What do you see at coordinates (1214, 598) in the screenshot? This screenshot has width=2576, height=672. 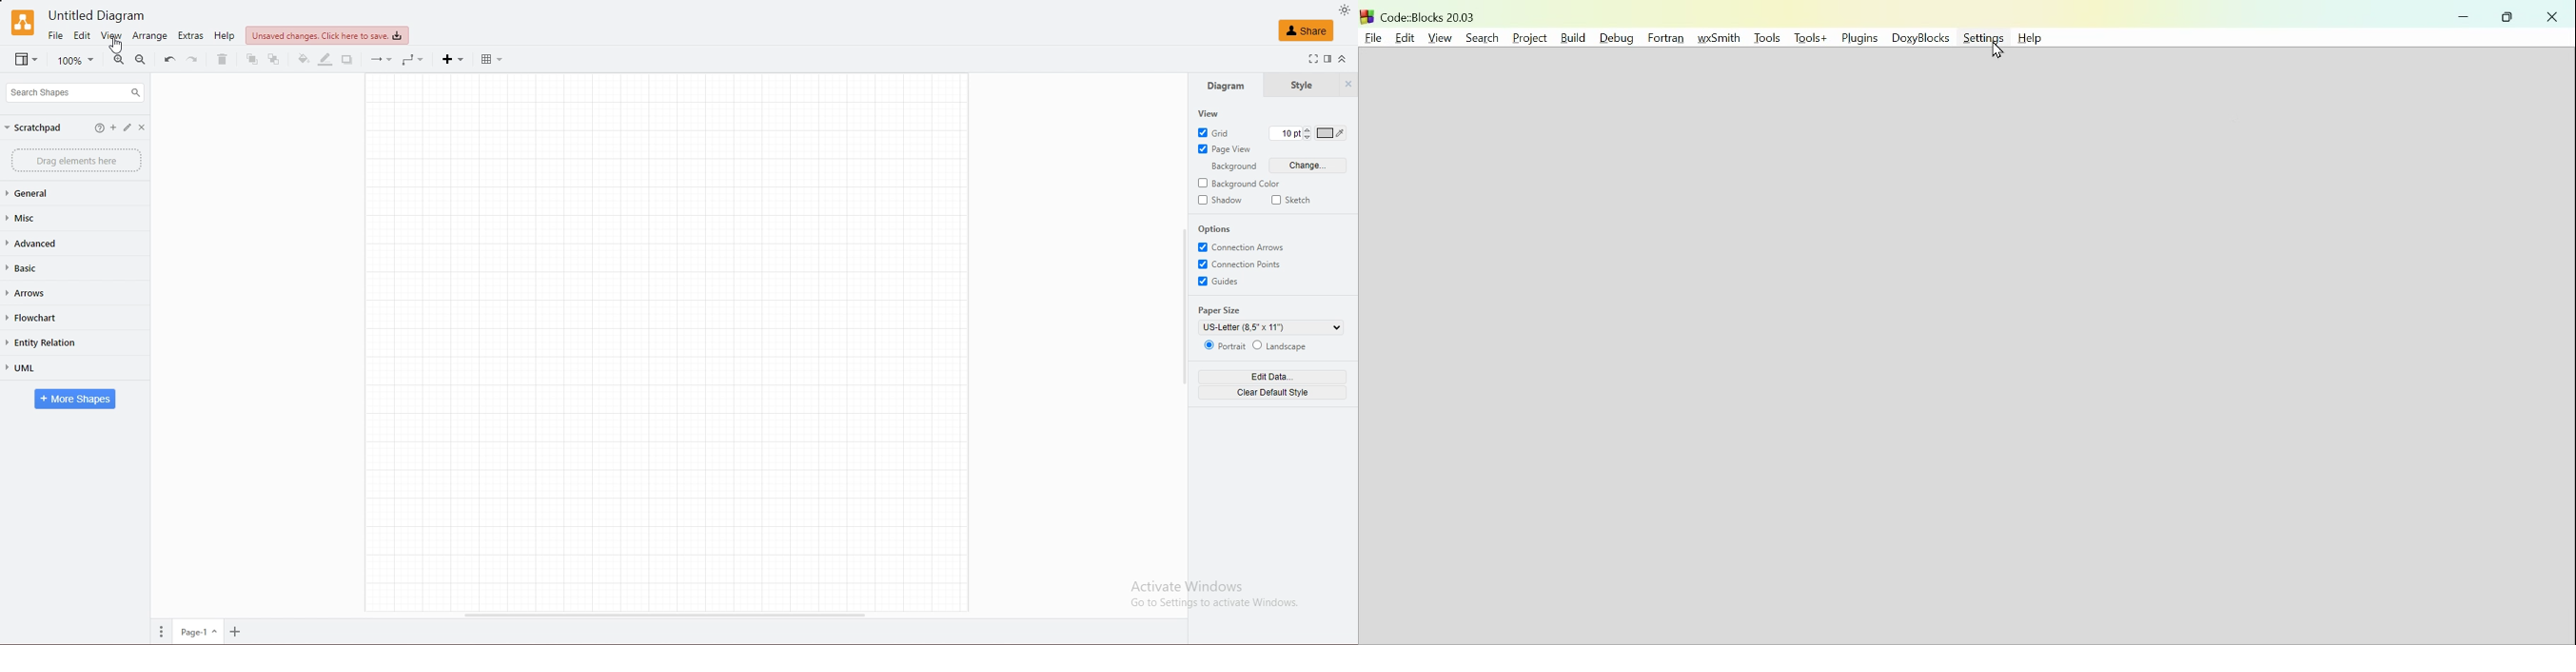 I see `Activate Windows
Go to Settings to activate Windows.` at bounding box center [1214, 598].